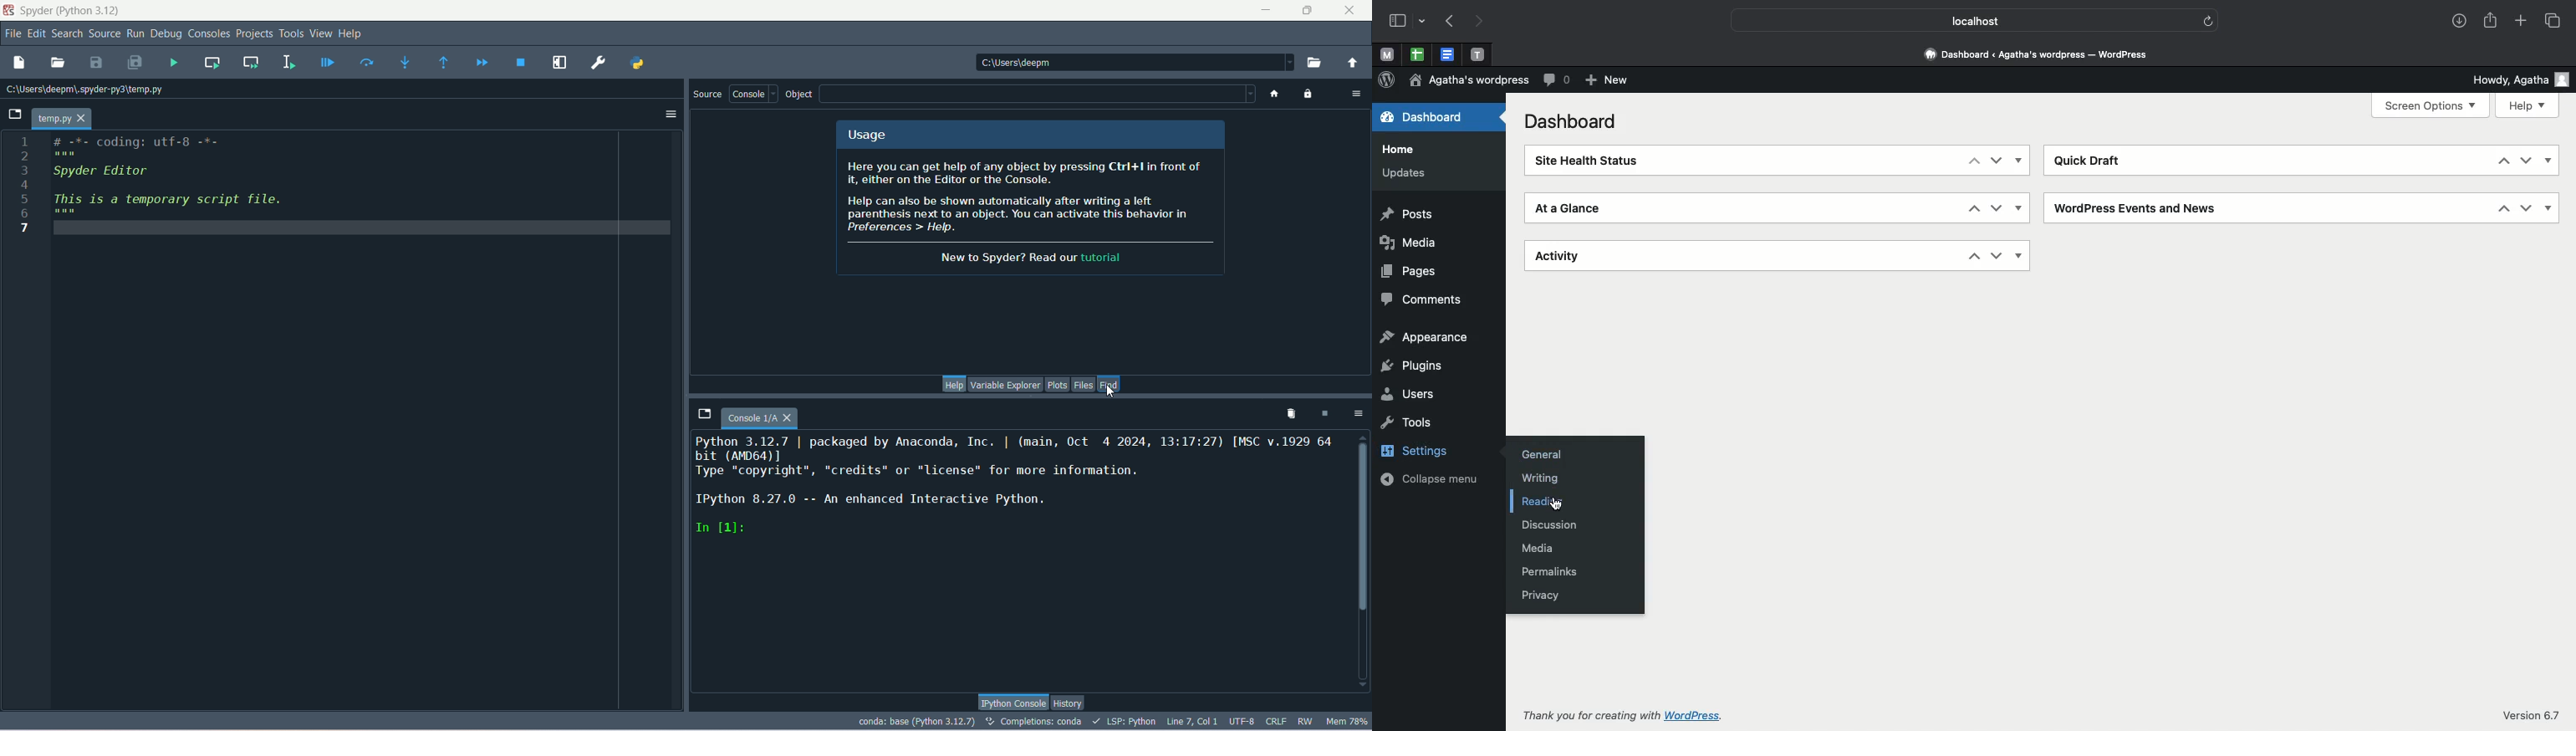 Image resolution: width=2576 pixels, height=756 pixels. Describe the element at coordinates (137, 34) in the screenshot. I see `run` at that location.